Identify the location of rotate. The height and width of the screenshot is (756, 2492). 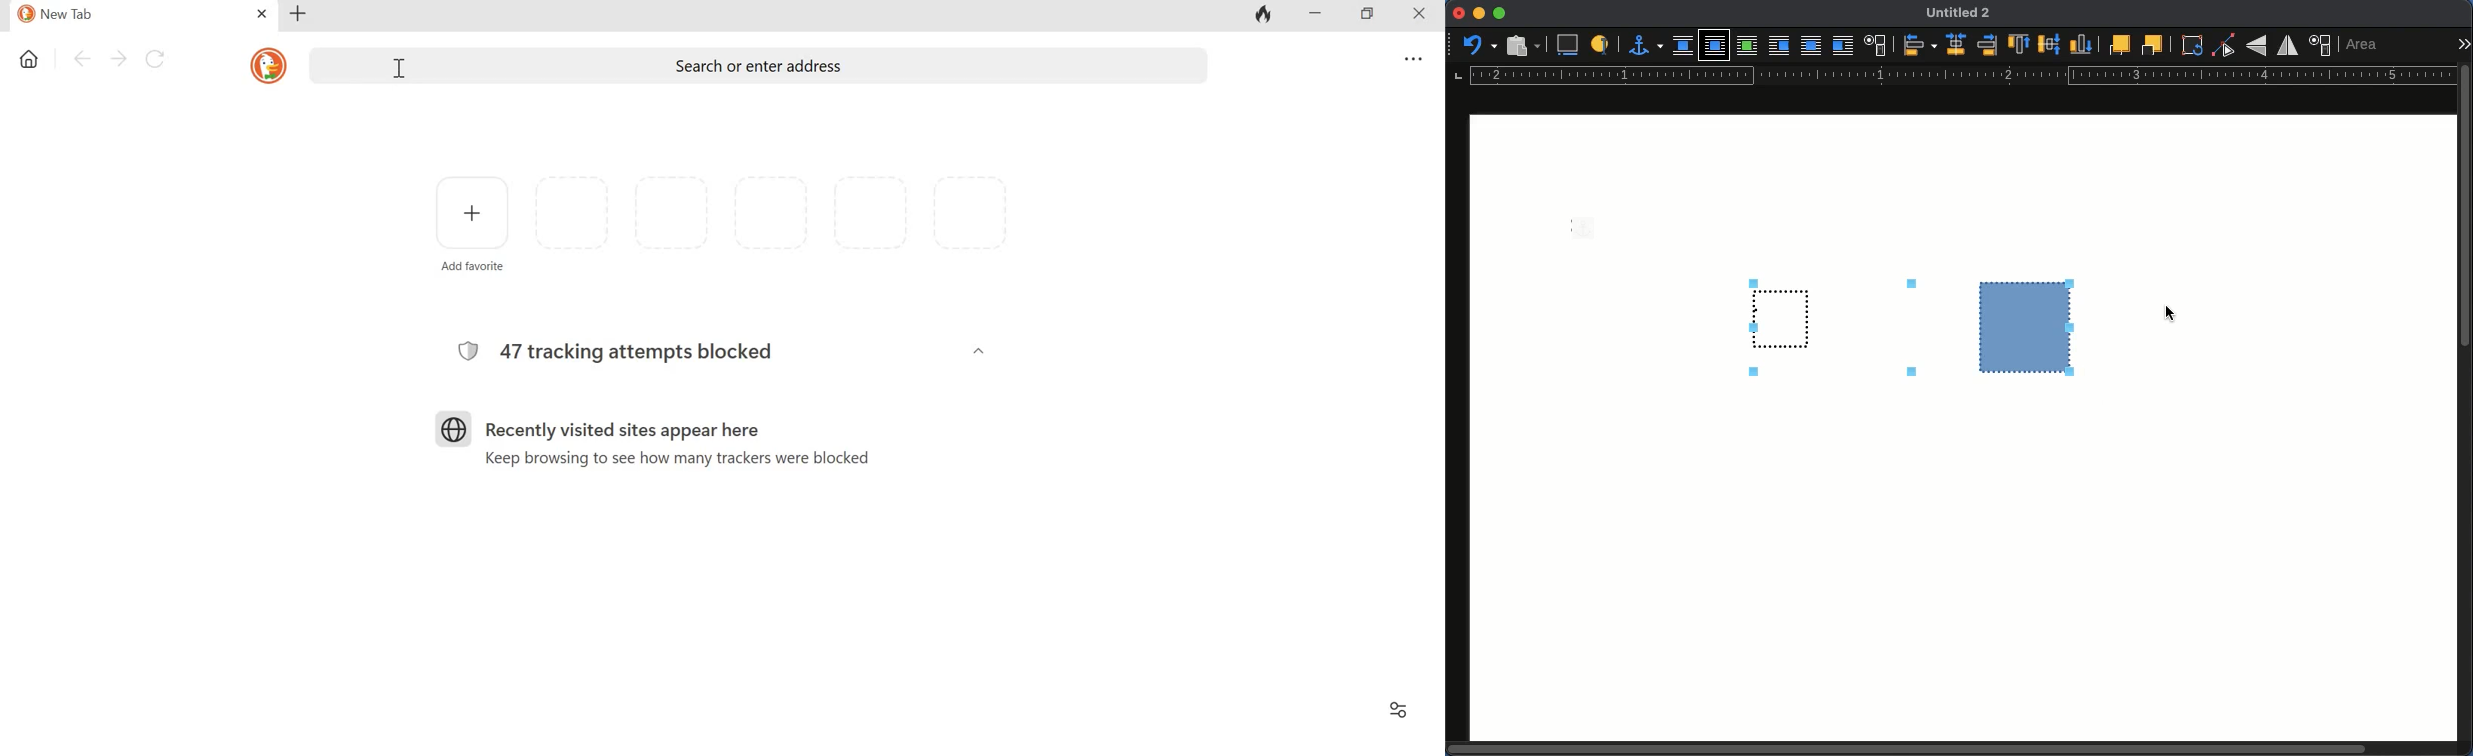
(2190, 46).